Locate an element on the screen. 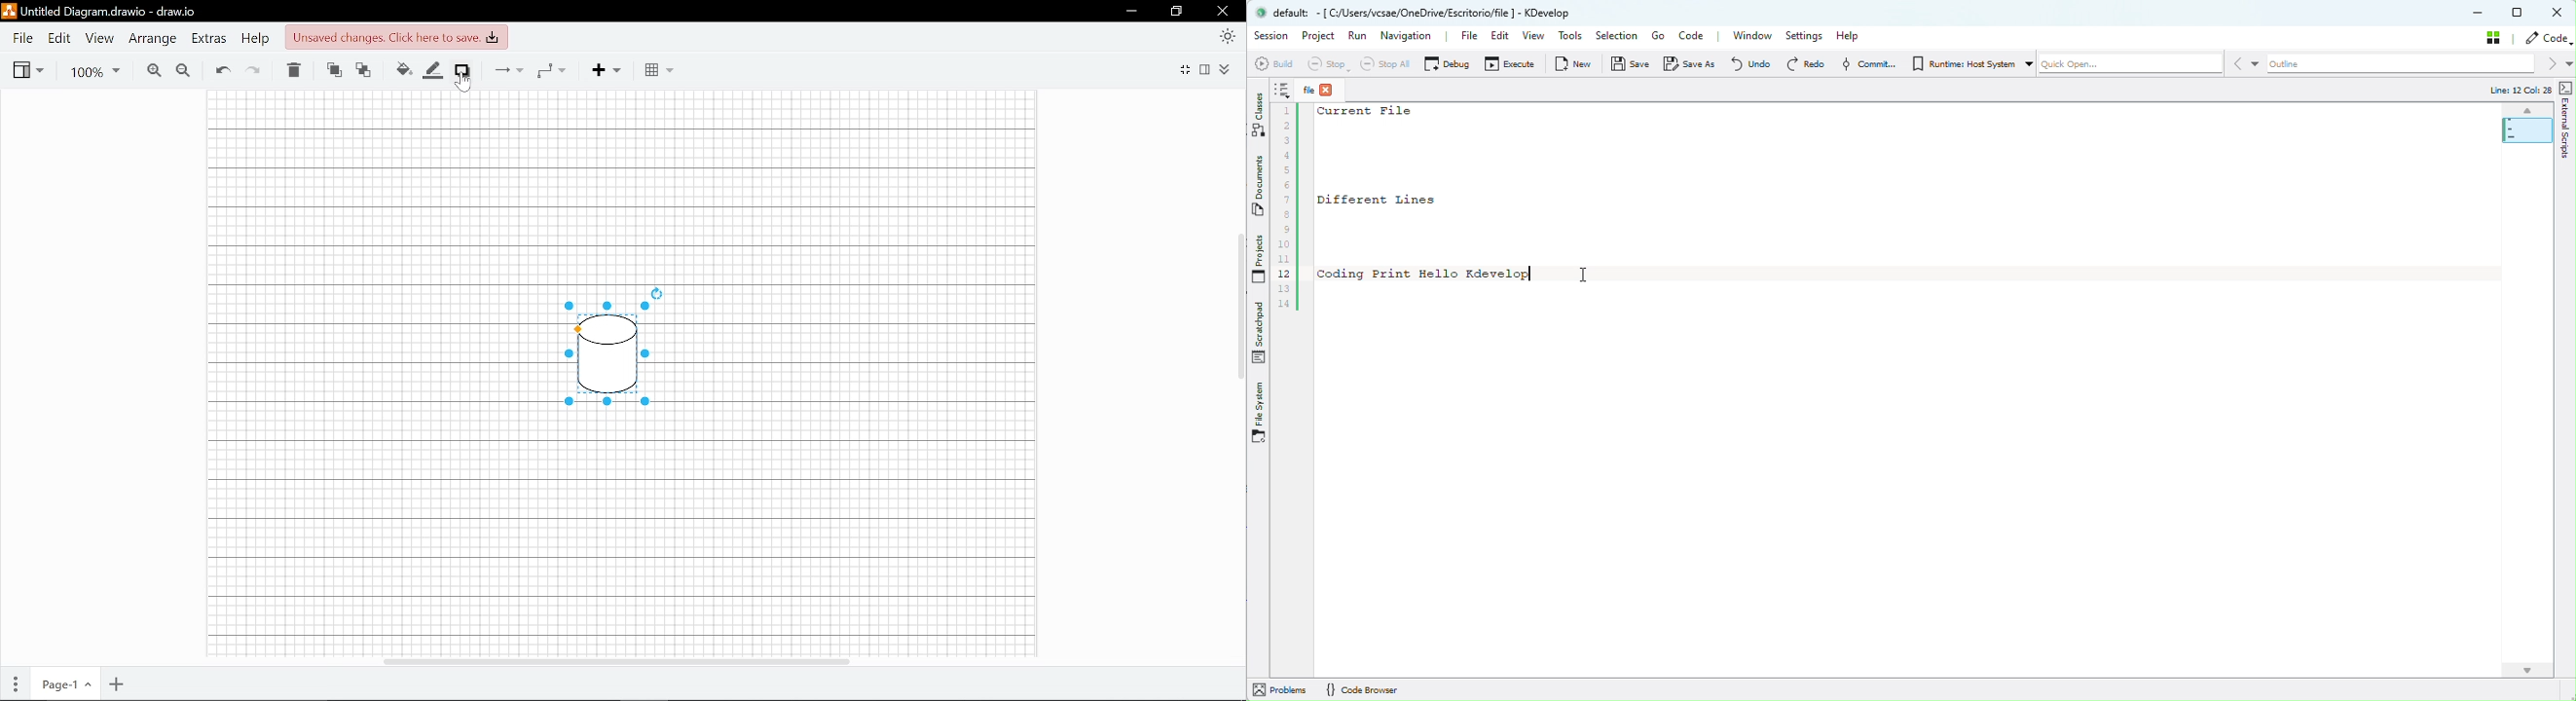 Image resolution: width=2576 pixels, height=728 pixels. Shadow is located at coordinates (461, 70).